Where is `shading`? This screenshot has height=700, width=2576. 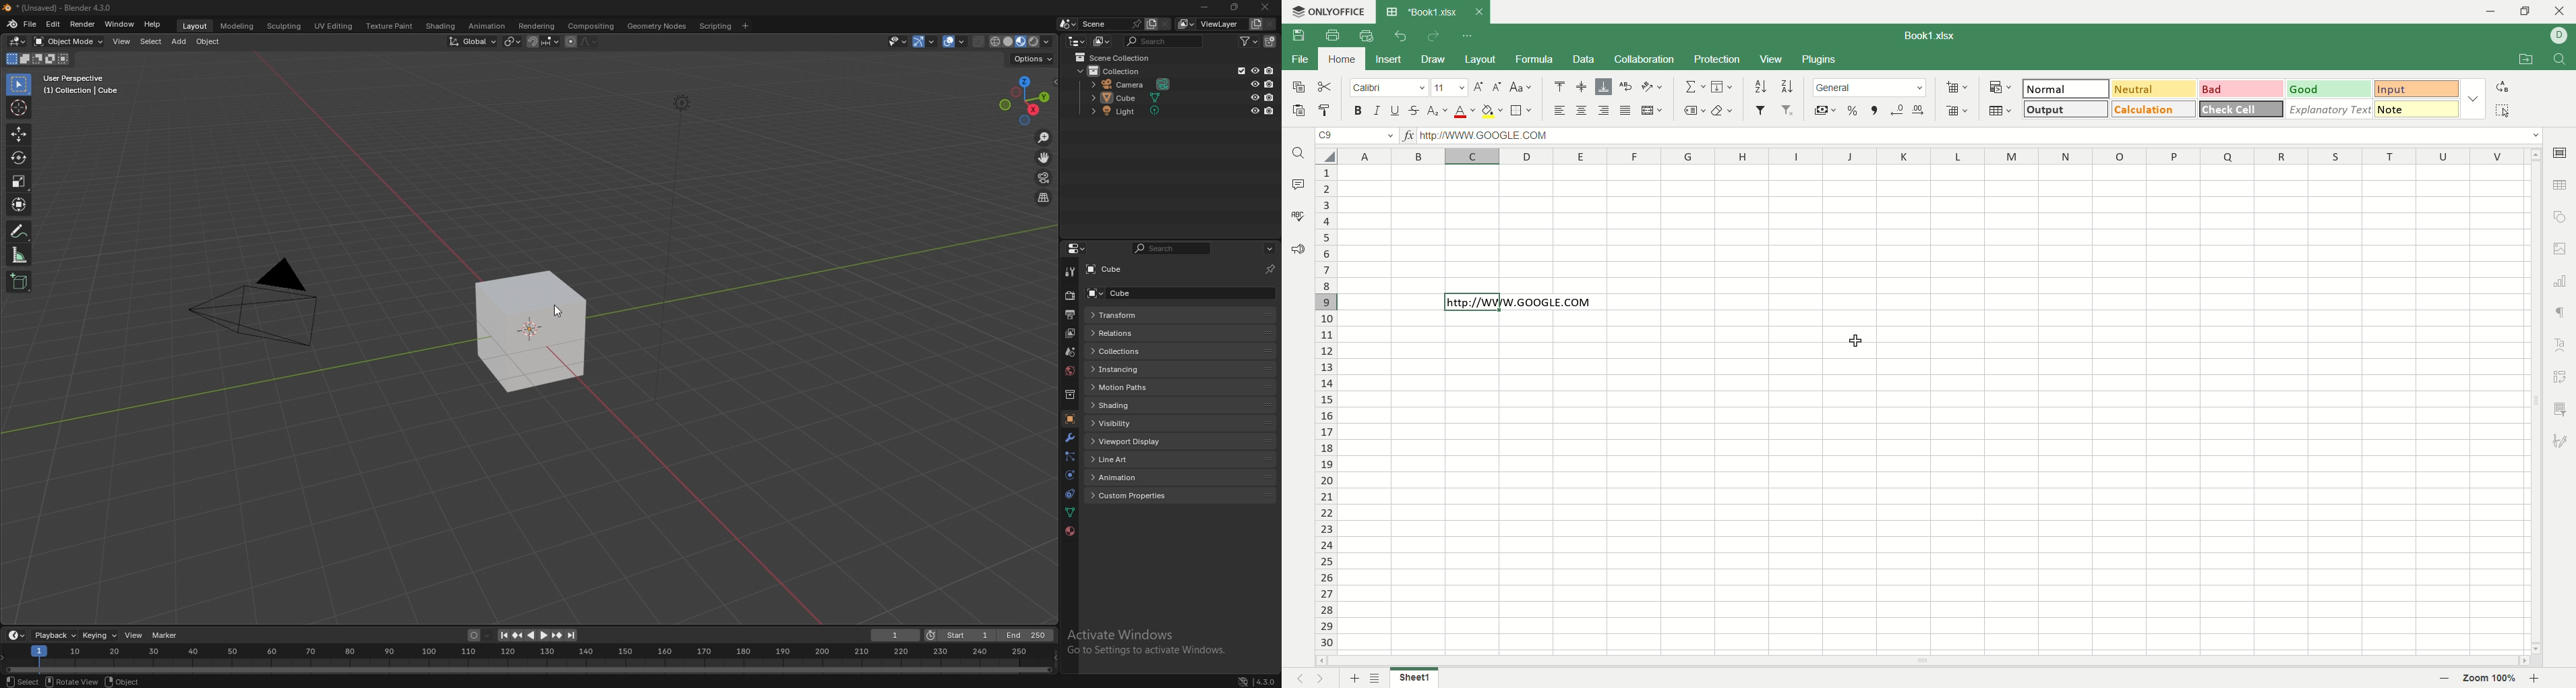 shading is located at coordinates (1131, 405).